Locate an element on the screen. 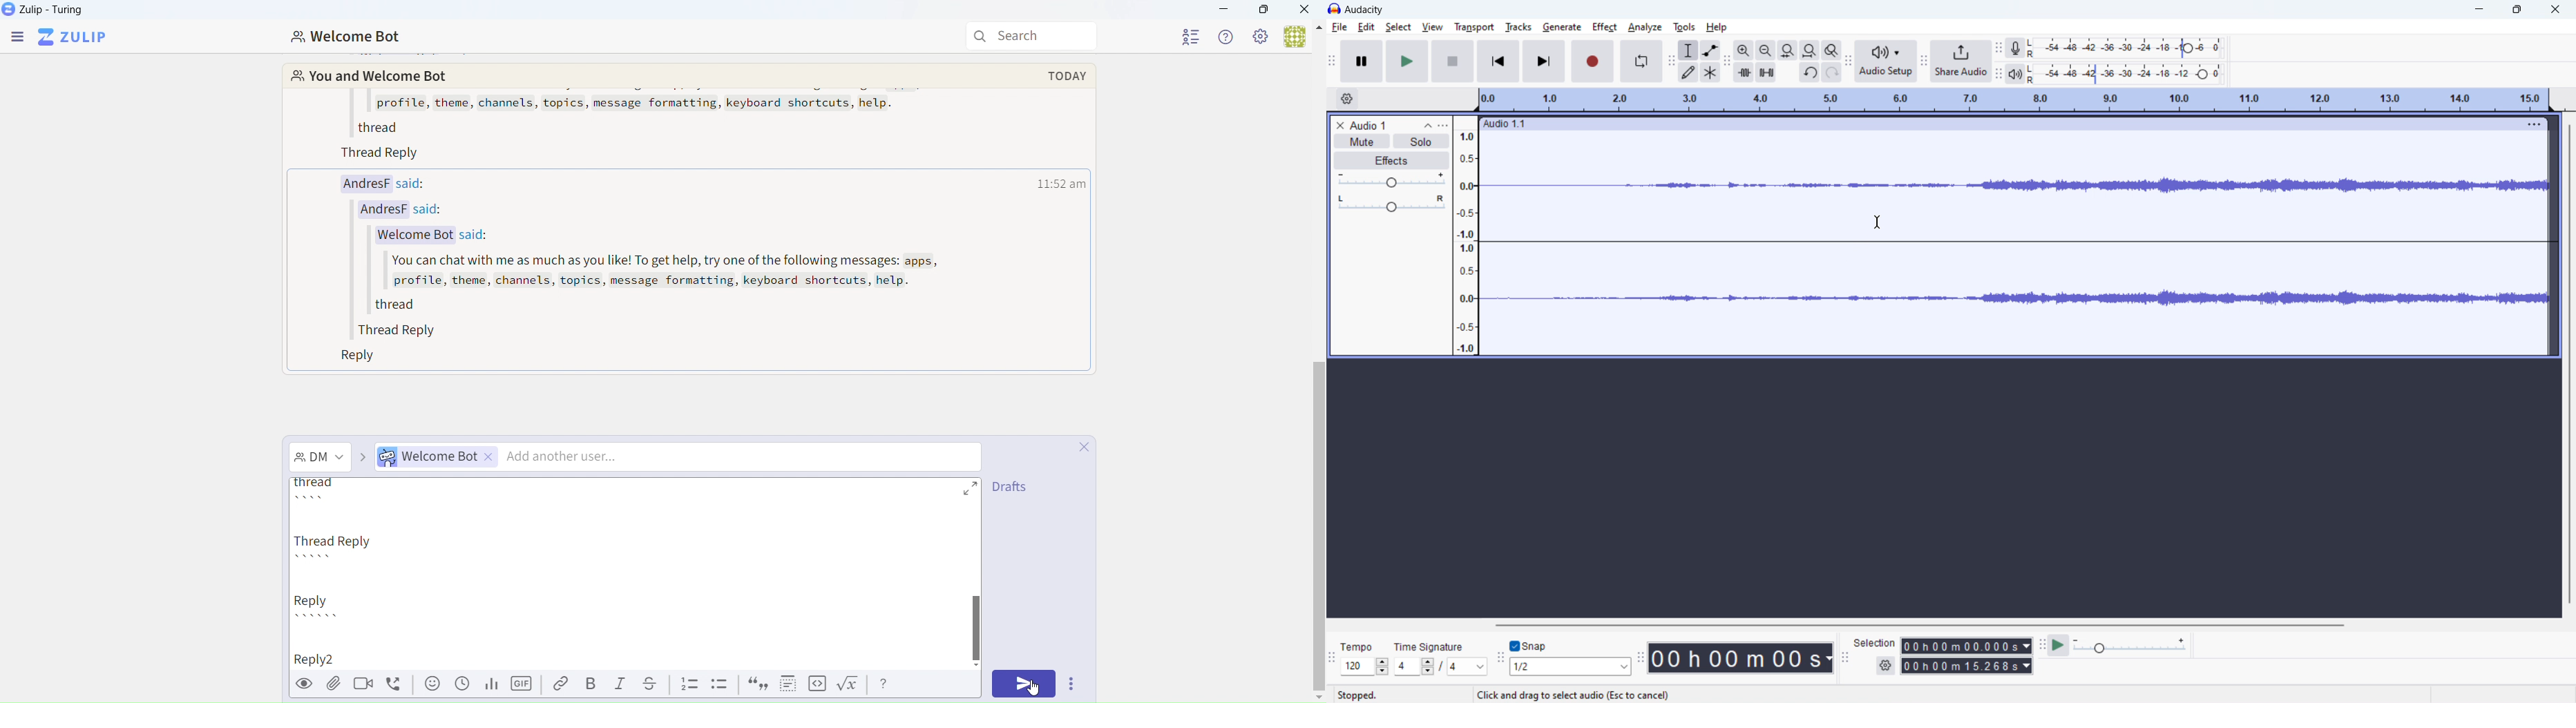 This screenshot has height=728, width=2576. Thread Reply is located at coordinates (336, 548).